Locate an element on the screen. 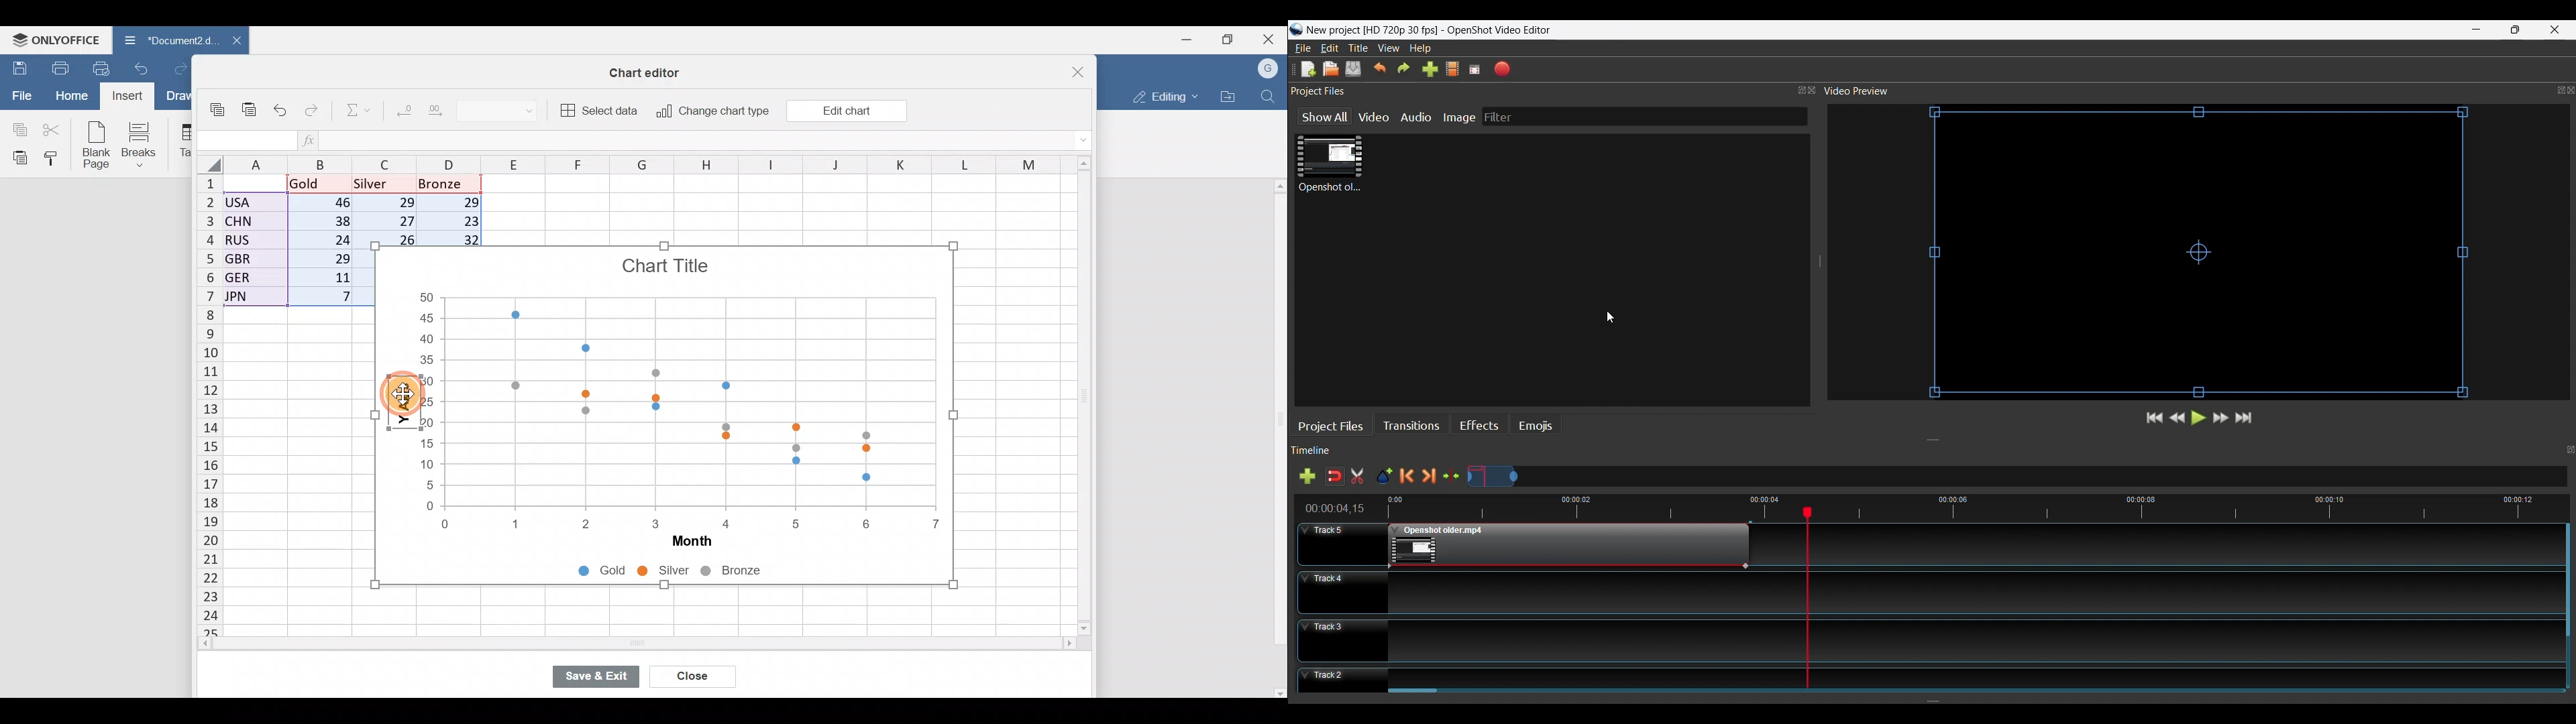 The image size is (2576, 728). Document2.d is located at coordinates (164, 40).